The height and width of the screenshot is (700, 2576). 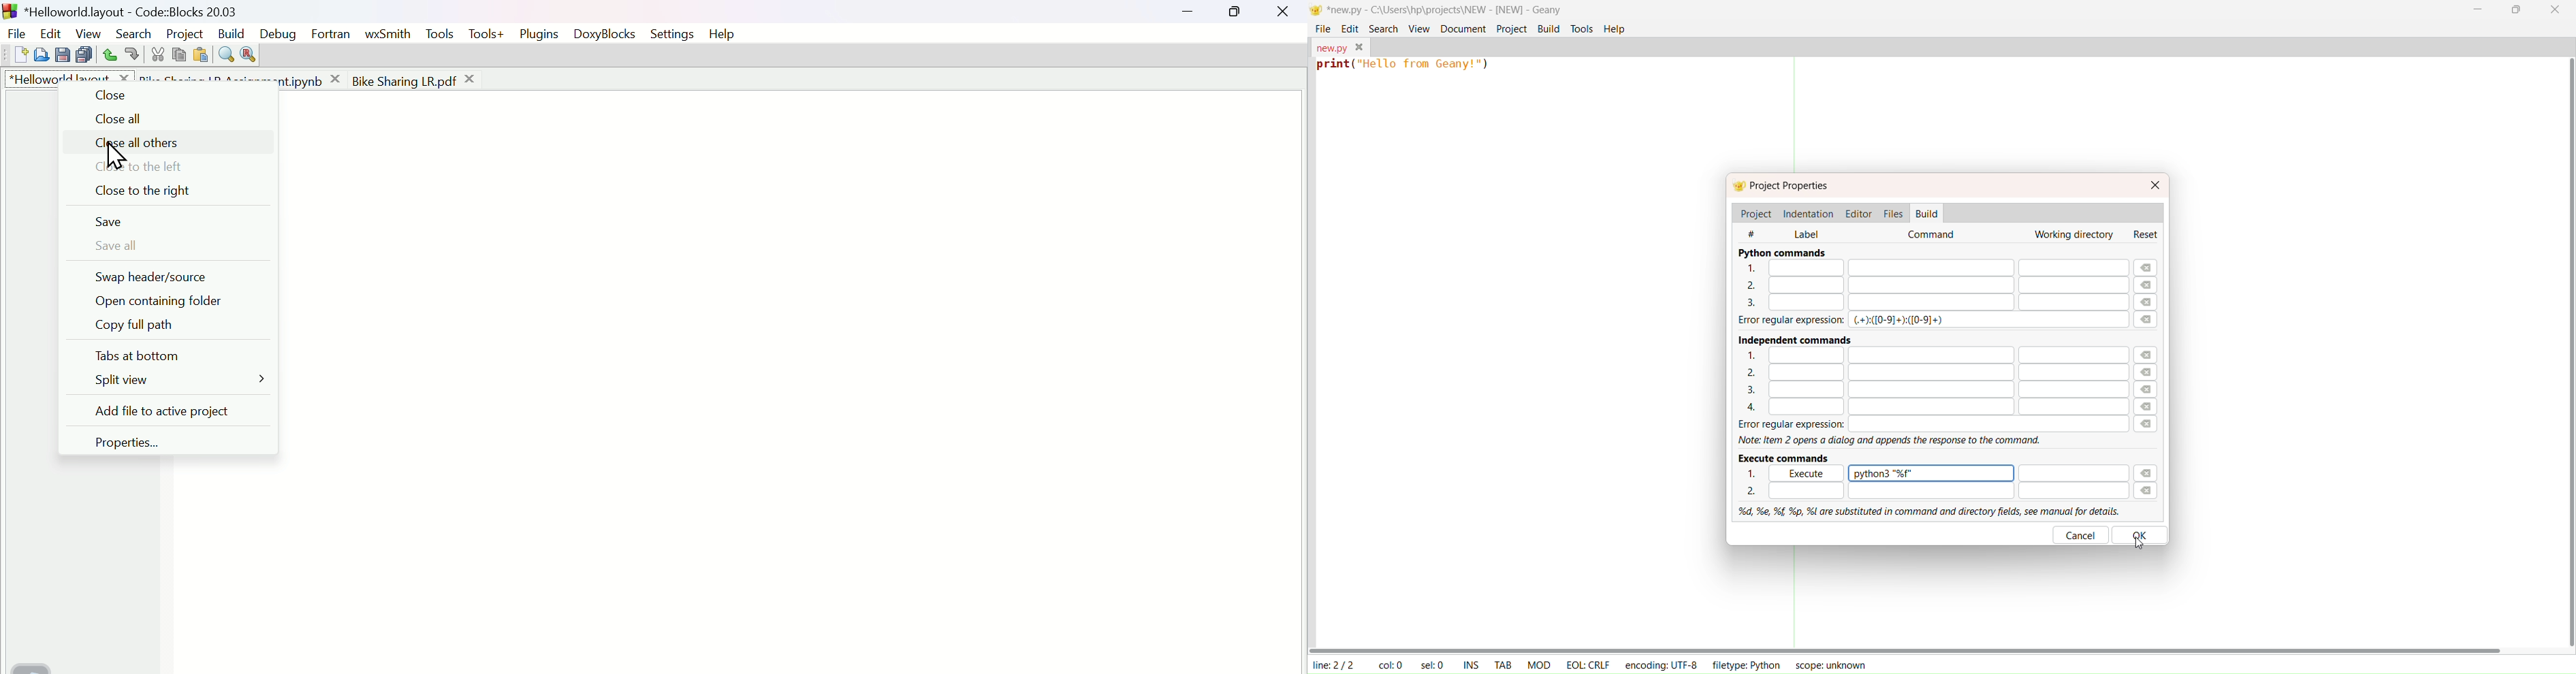 I want to click on file, so click(x=1323, y=28).